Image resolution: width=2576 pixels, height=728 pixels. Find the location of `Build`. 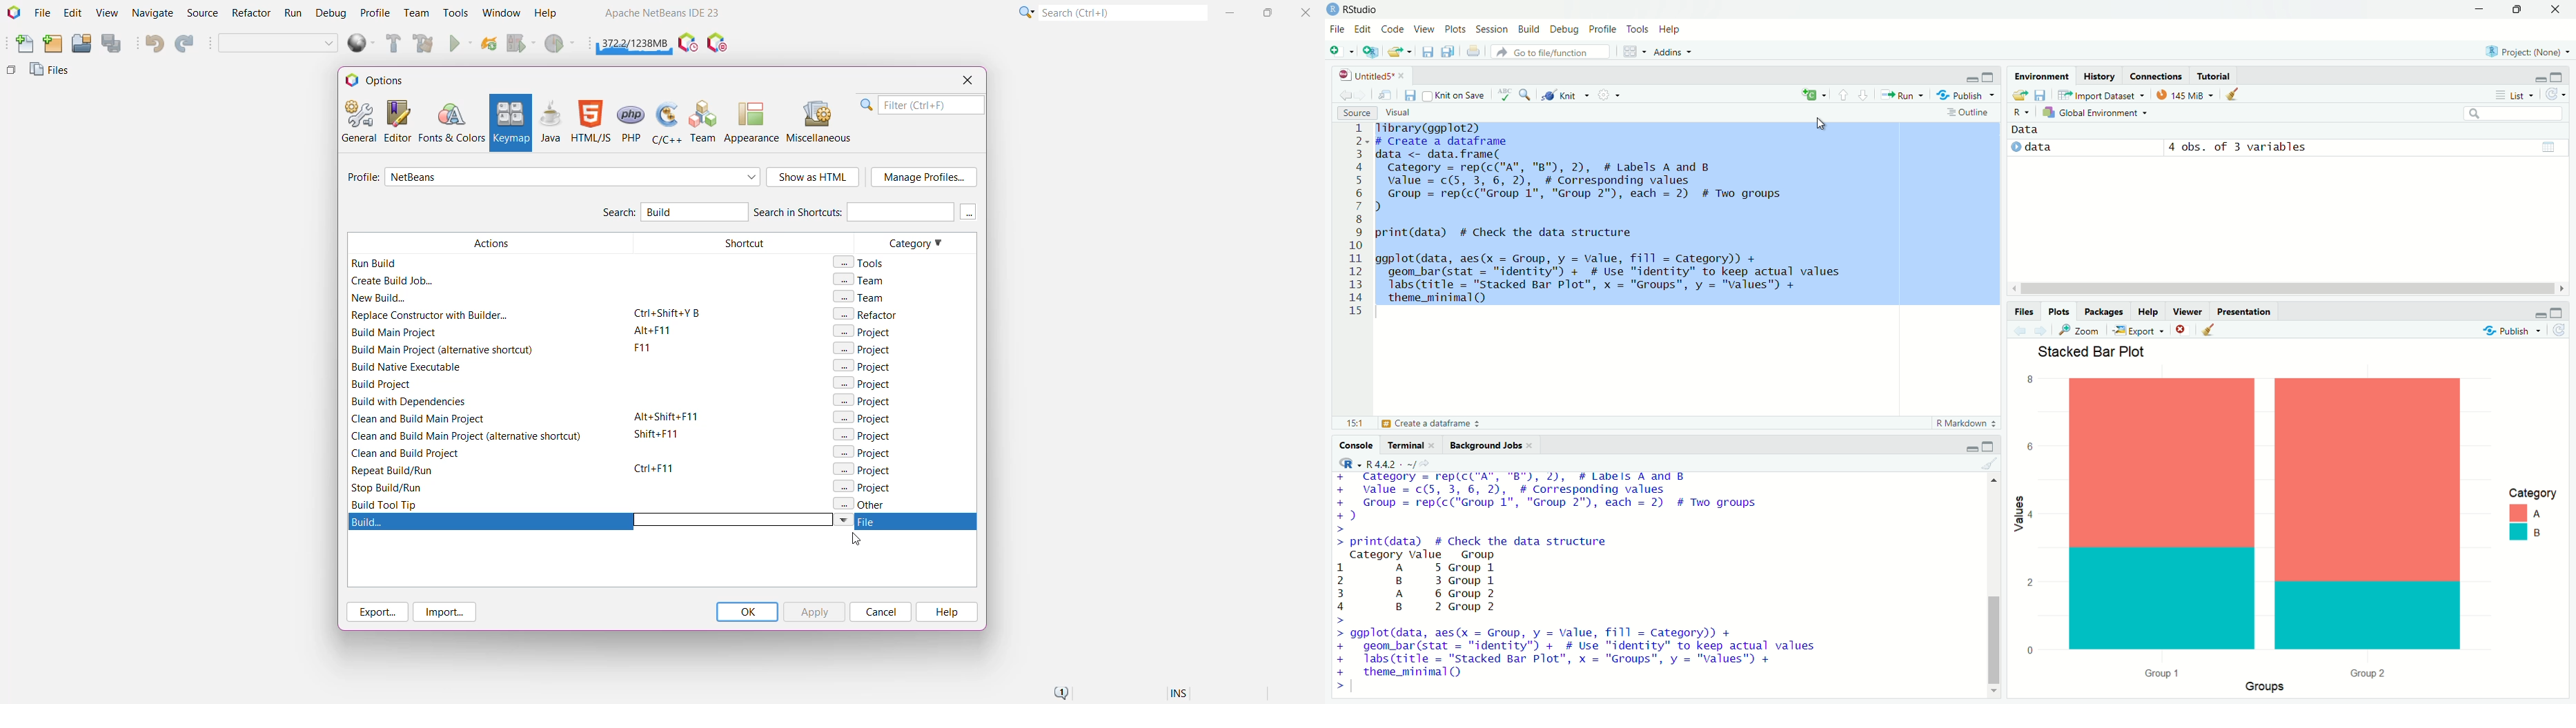

Build is located at coordinates (1529, 28).